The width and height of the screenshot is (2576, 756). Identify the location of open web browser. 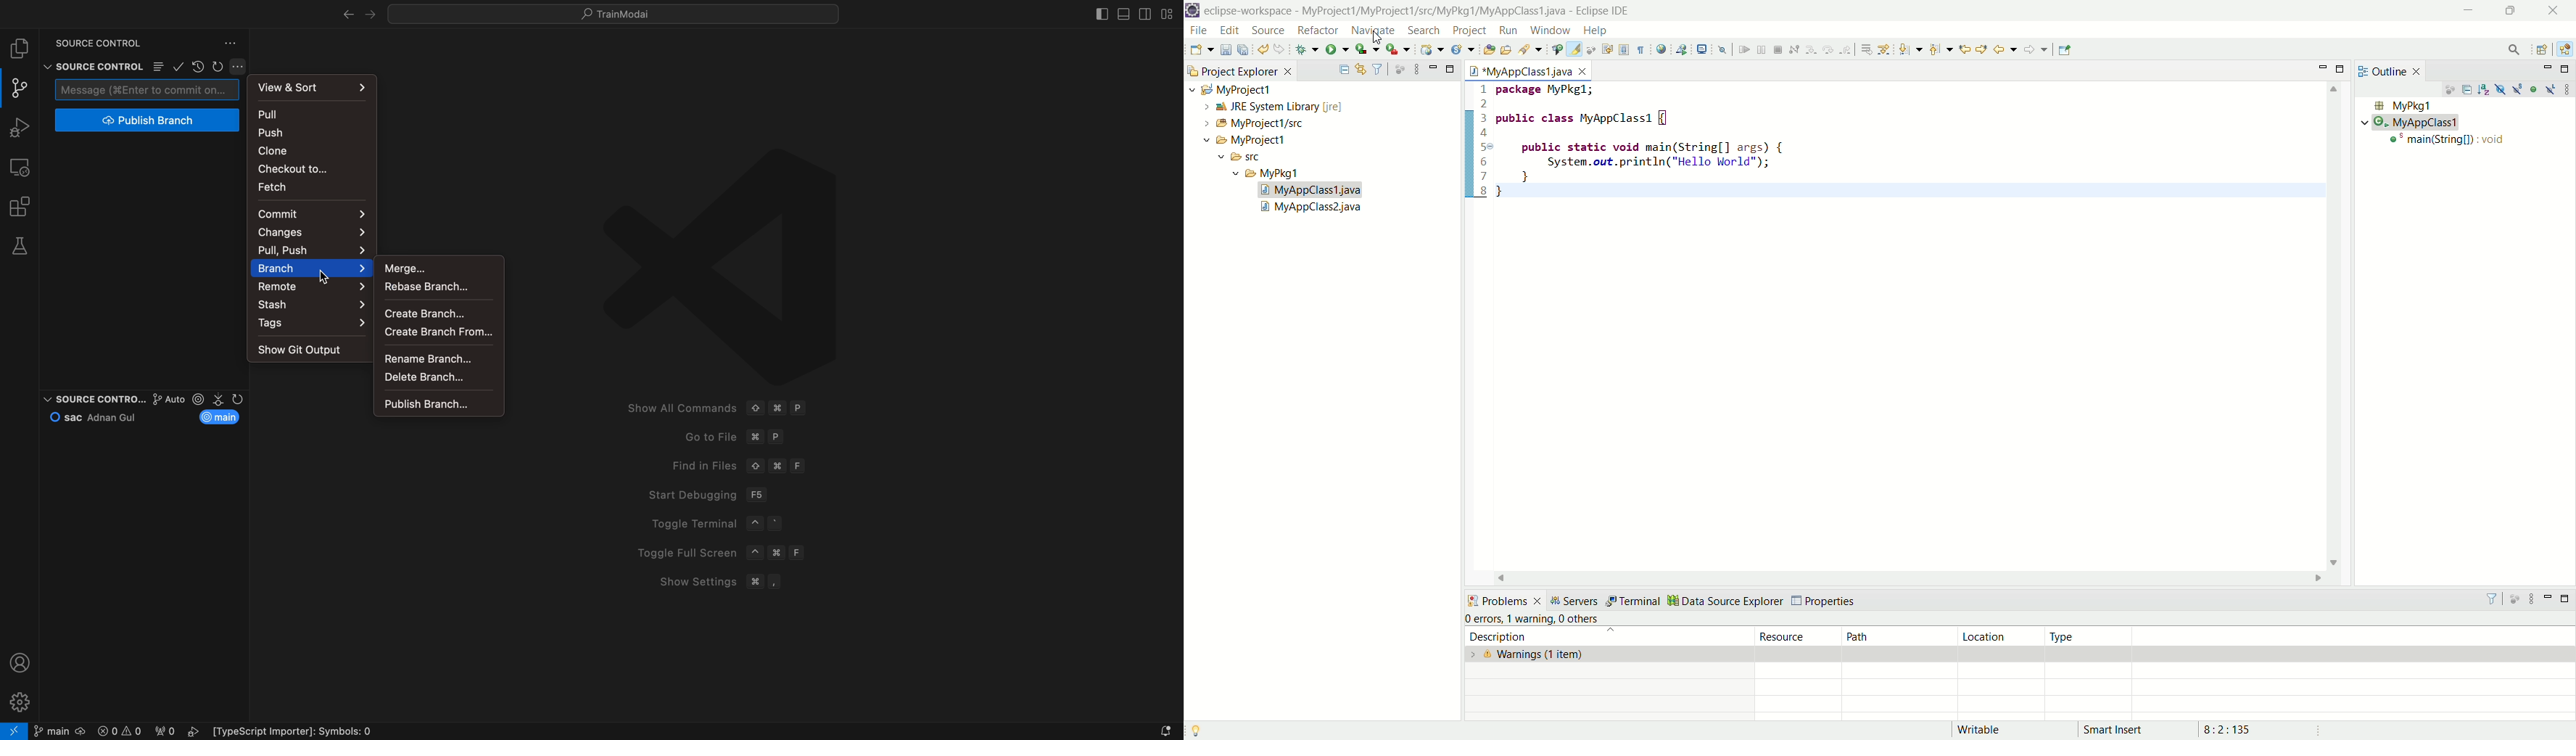
(1661, 49).